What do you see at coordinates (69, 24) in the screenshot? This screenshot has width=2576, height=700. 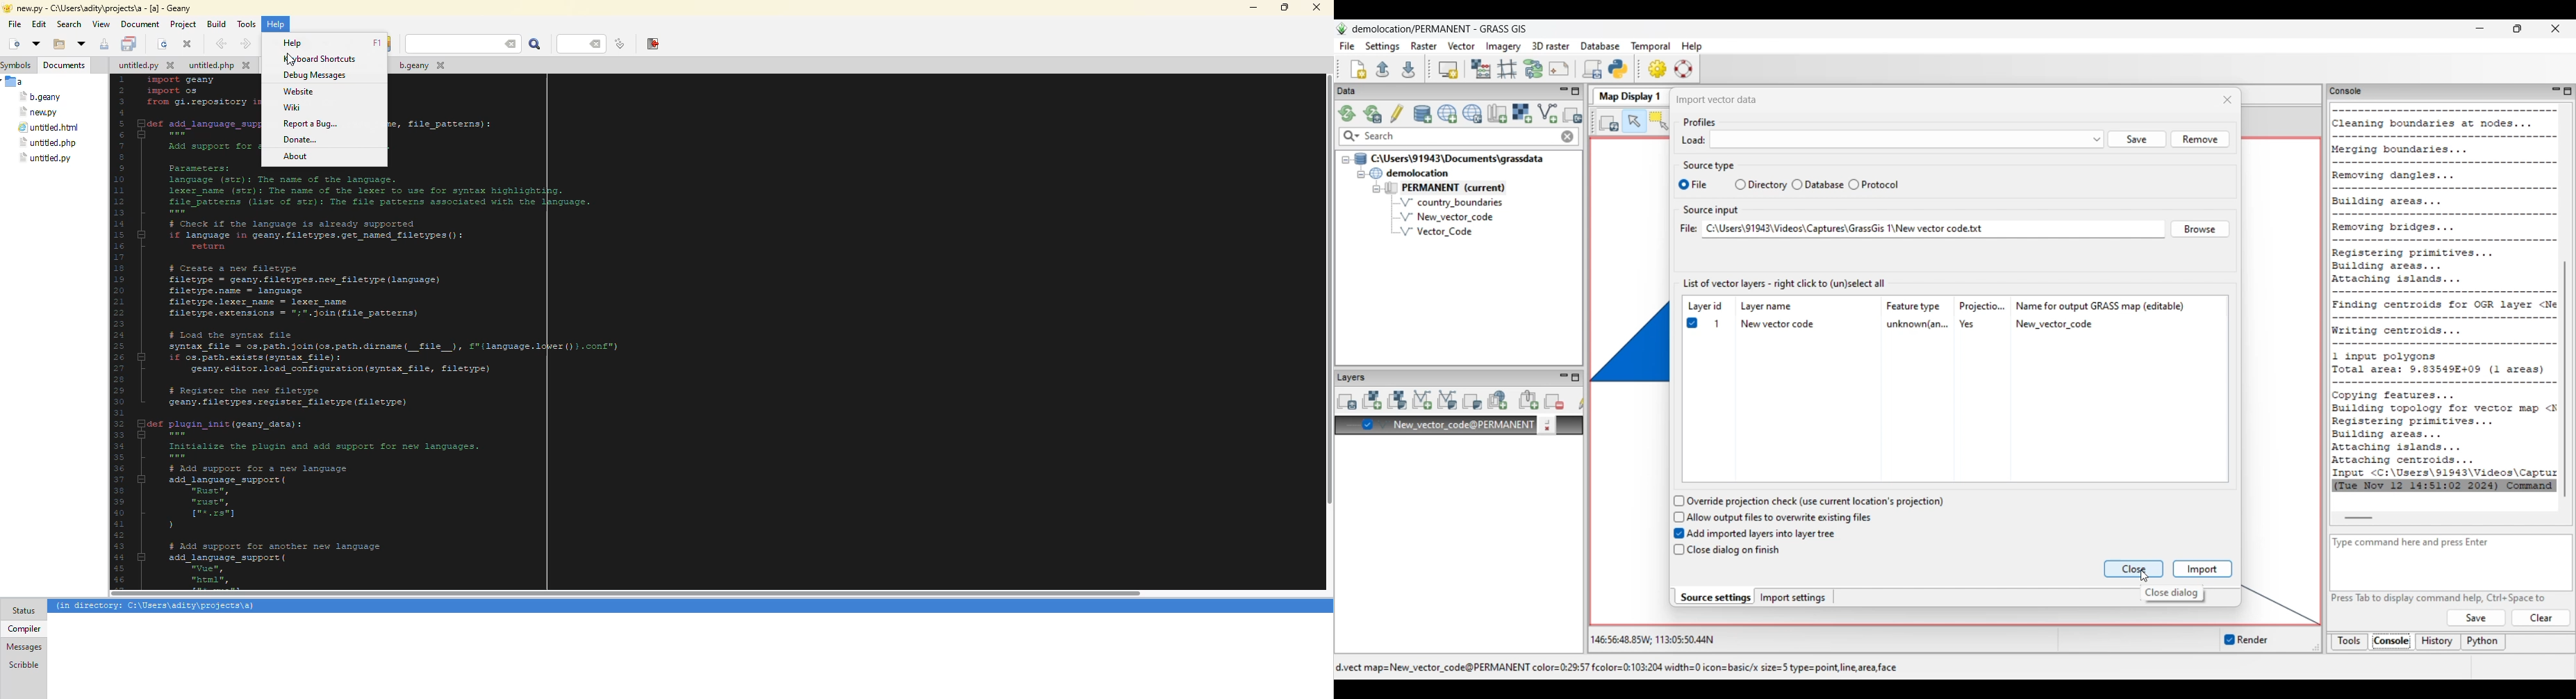 I see `search` at bounding box center [69, 24].